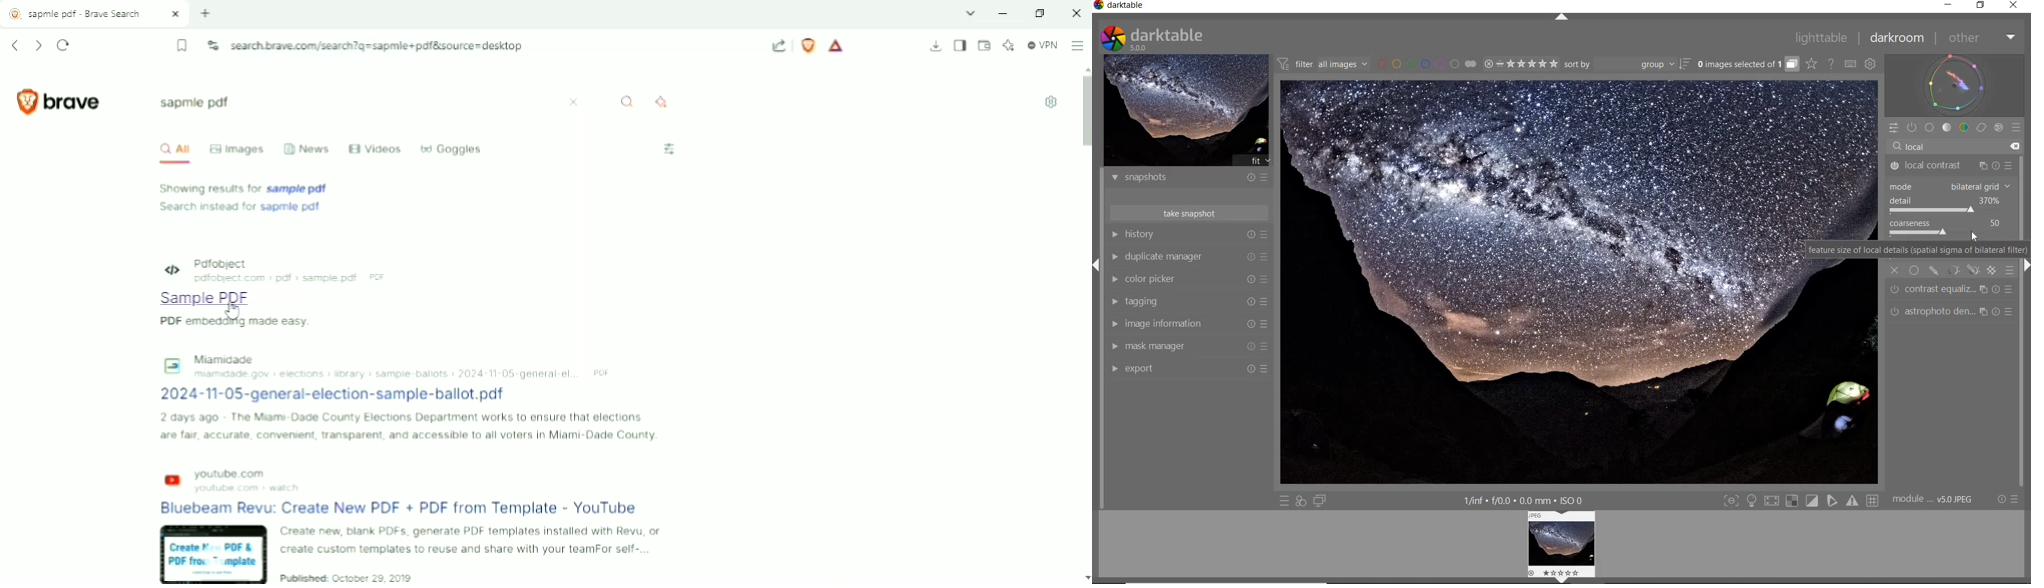 The height and width of the screenshot is (588, 2044). Describe the element at coordinates (1114, 234) in the screenshot. I see `HISTORY` at that location.